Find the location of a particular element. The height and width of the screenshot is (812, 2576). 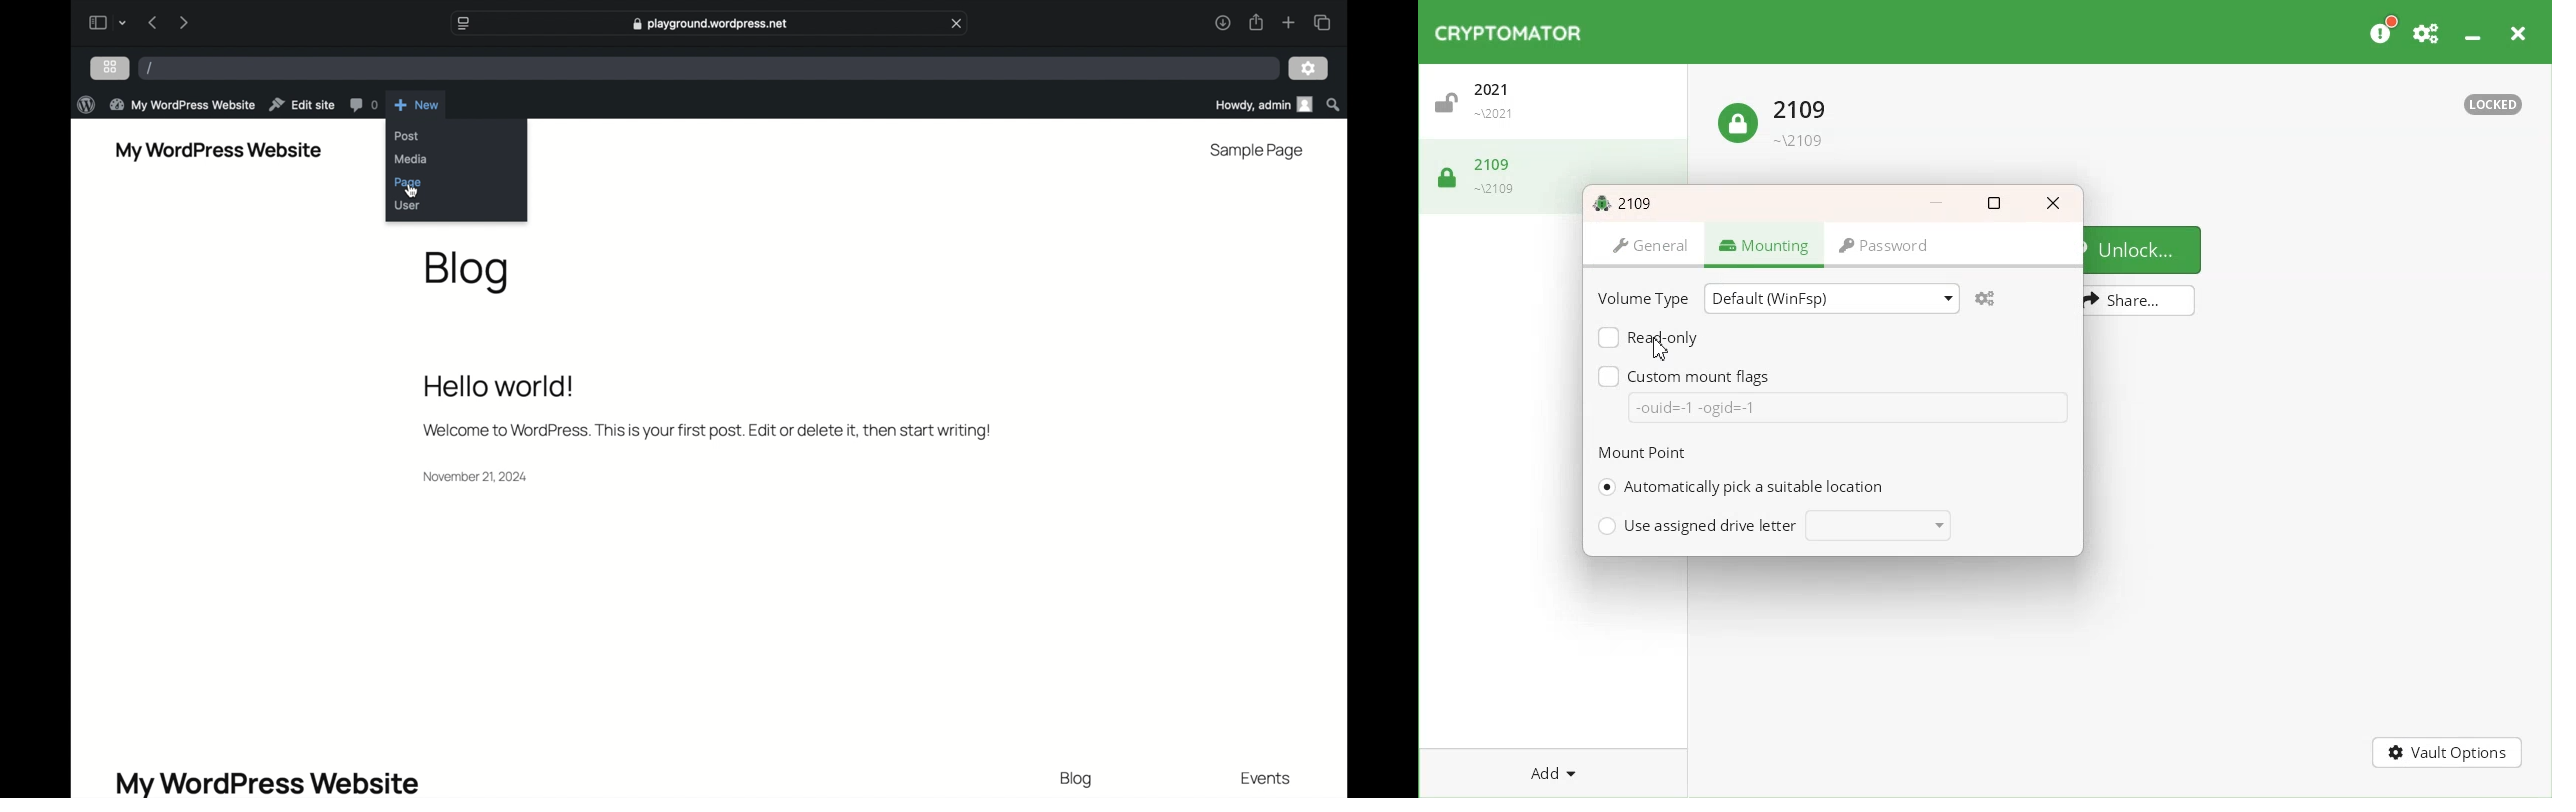

Logo is located at coordinates (1511, 32).